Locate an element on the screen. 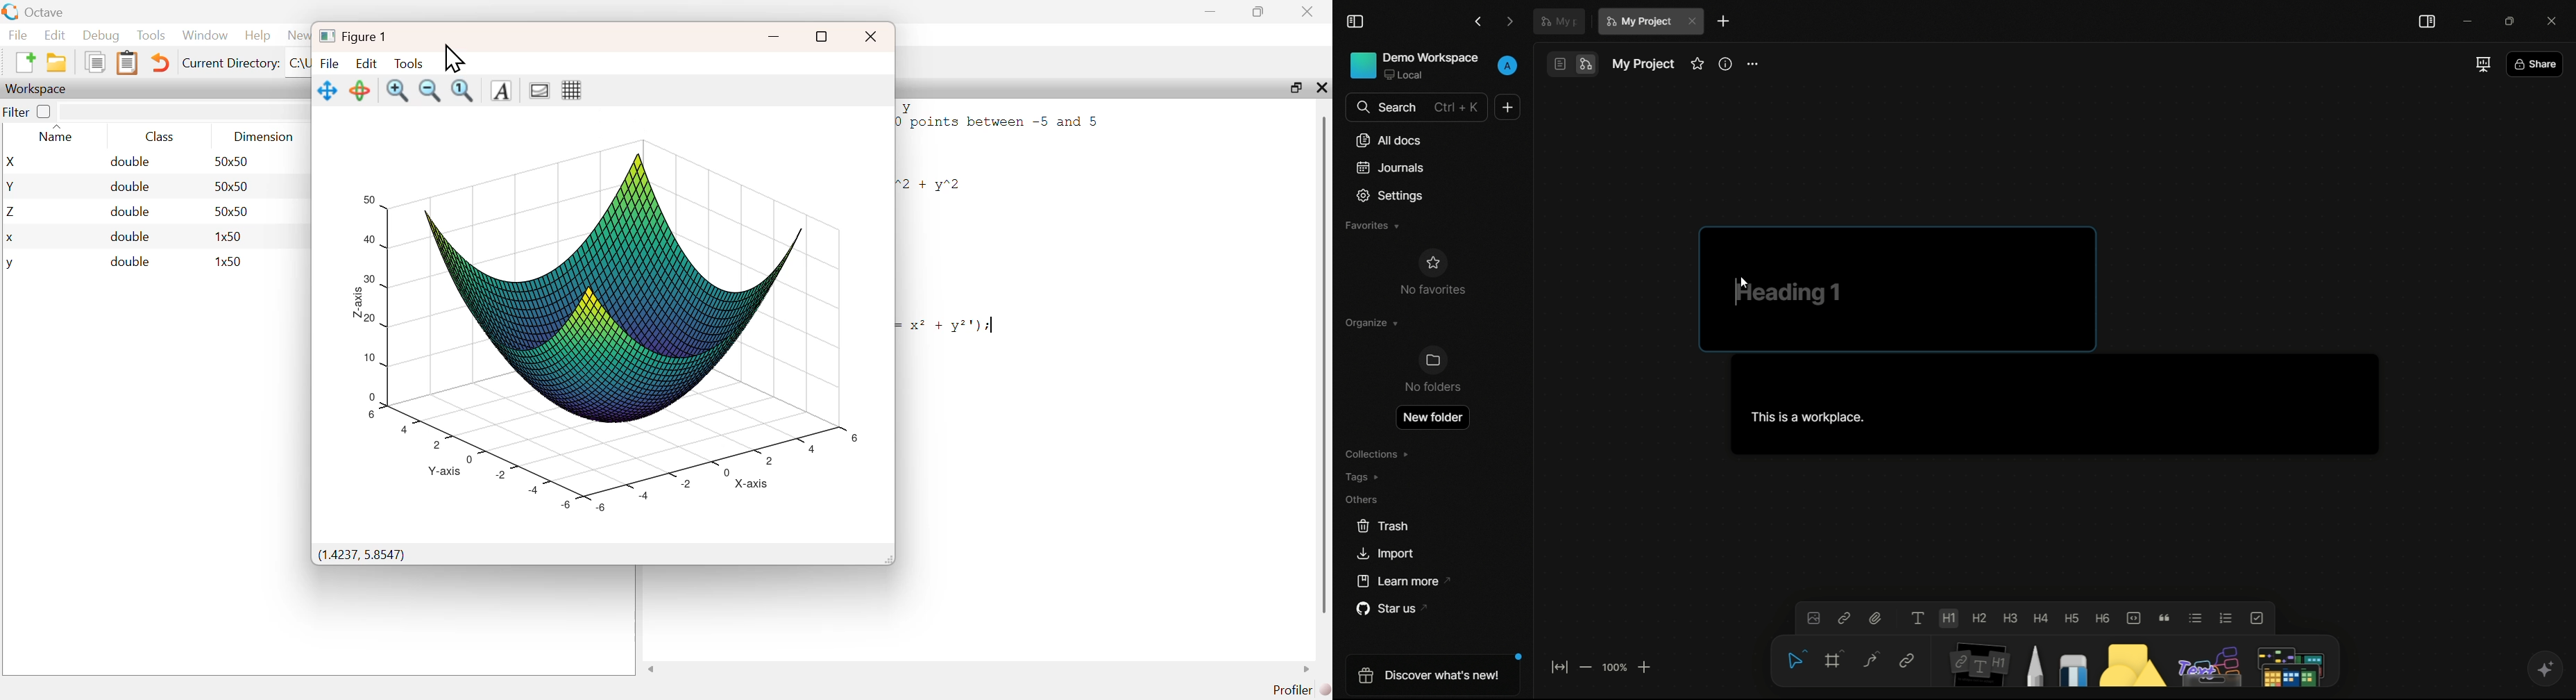  50x50 is located at coordinates (232, 211).